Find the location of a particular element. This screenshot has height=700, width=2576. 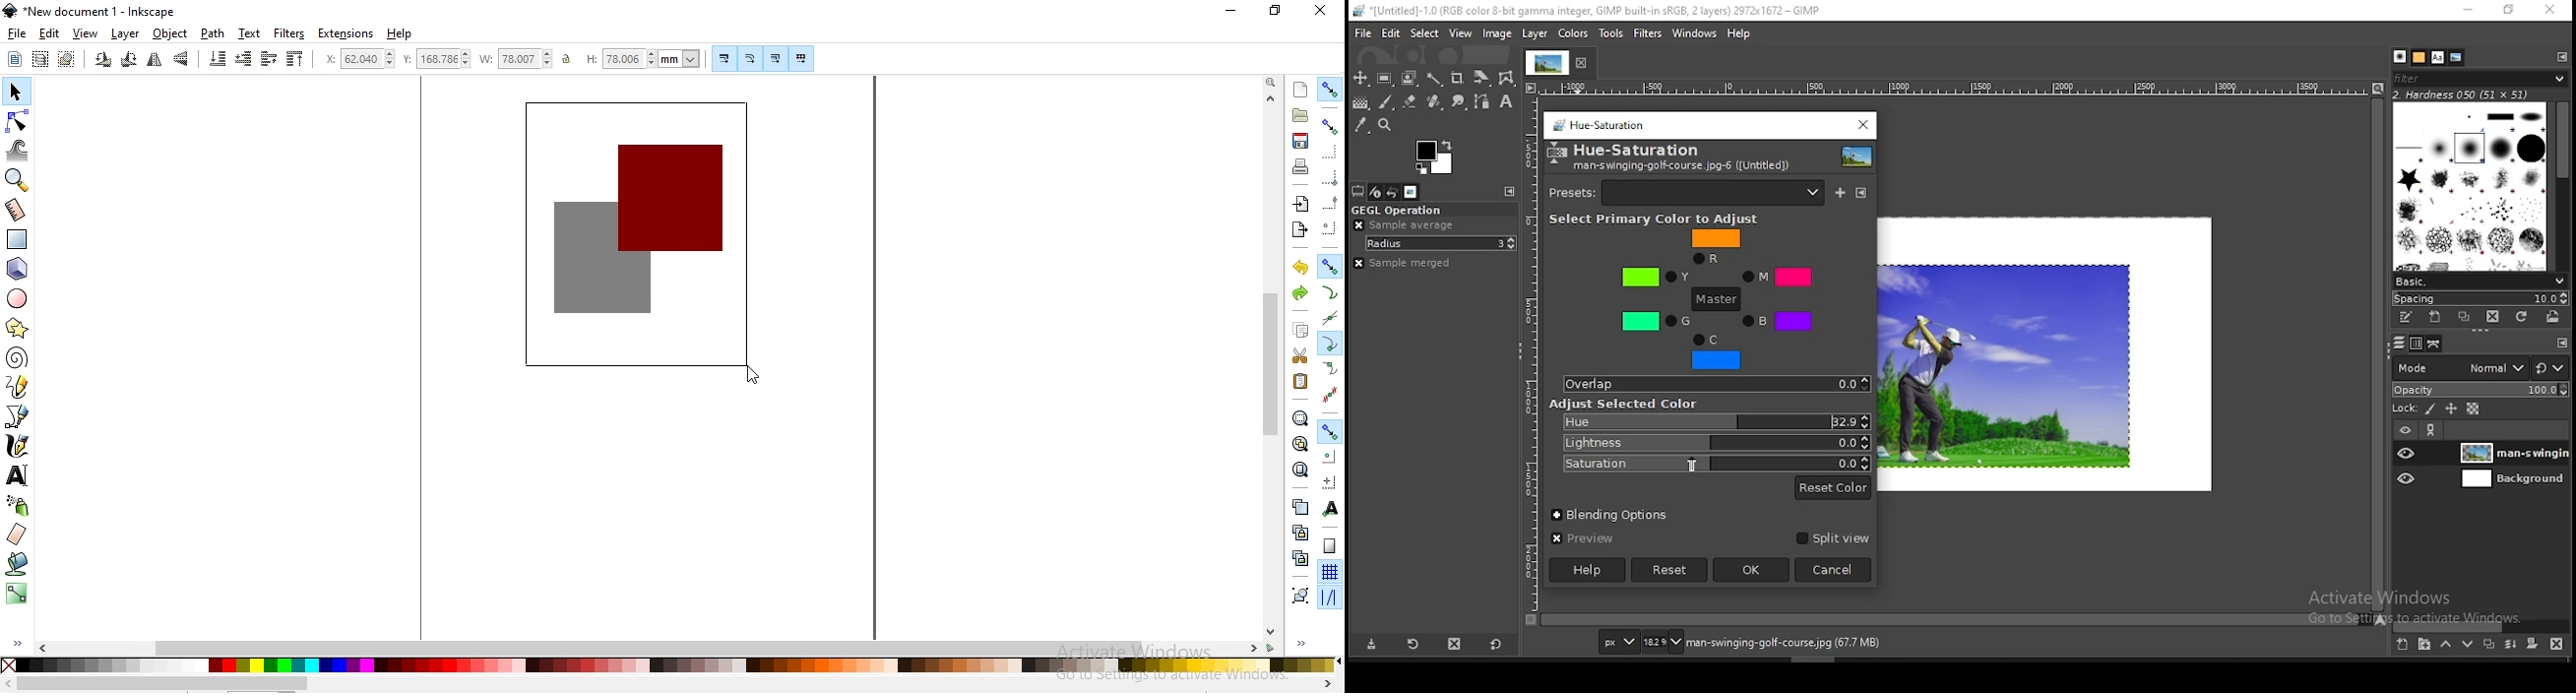

deselect selected objects or nodes is located at coordinates (69, 59).